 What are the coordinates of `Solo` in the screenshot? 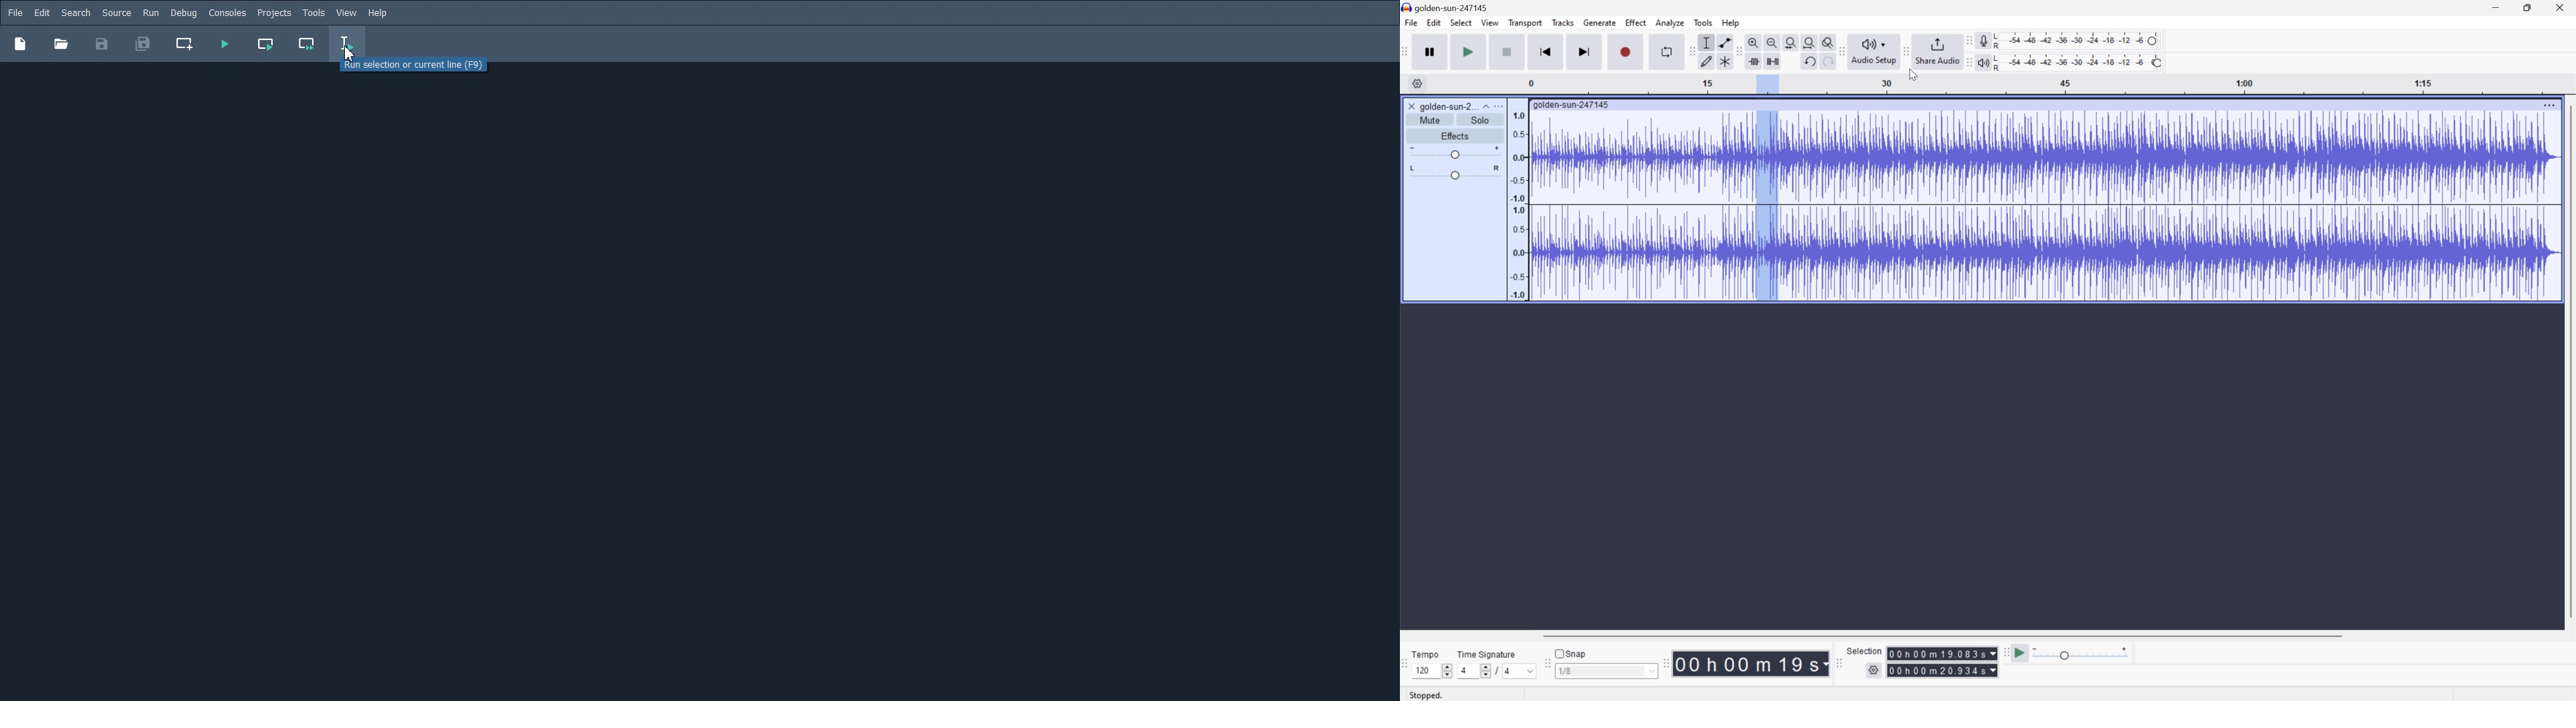 It's located at (1482, 120).